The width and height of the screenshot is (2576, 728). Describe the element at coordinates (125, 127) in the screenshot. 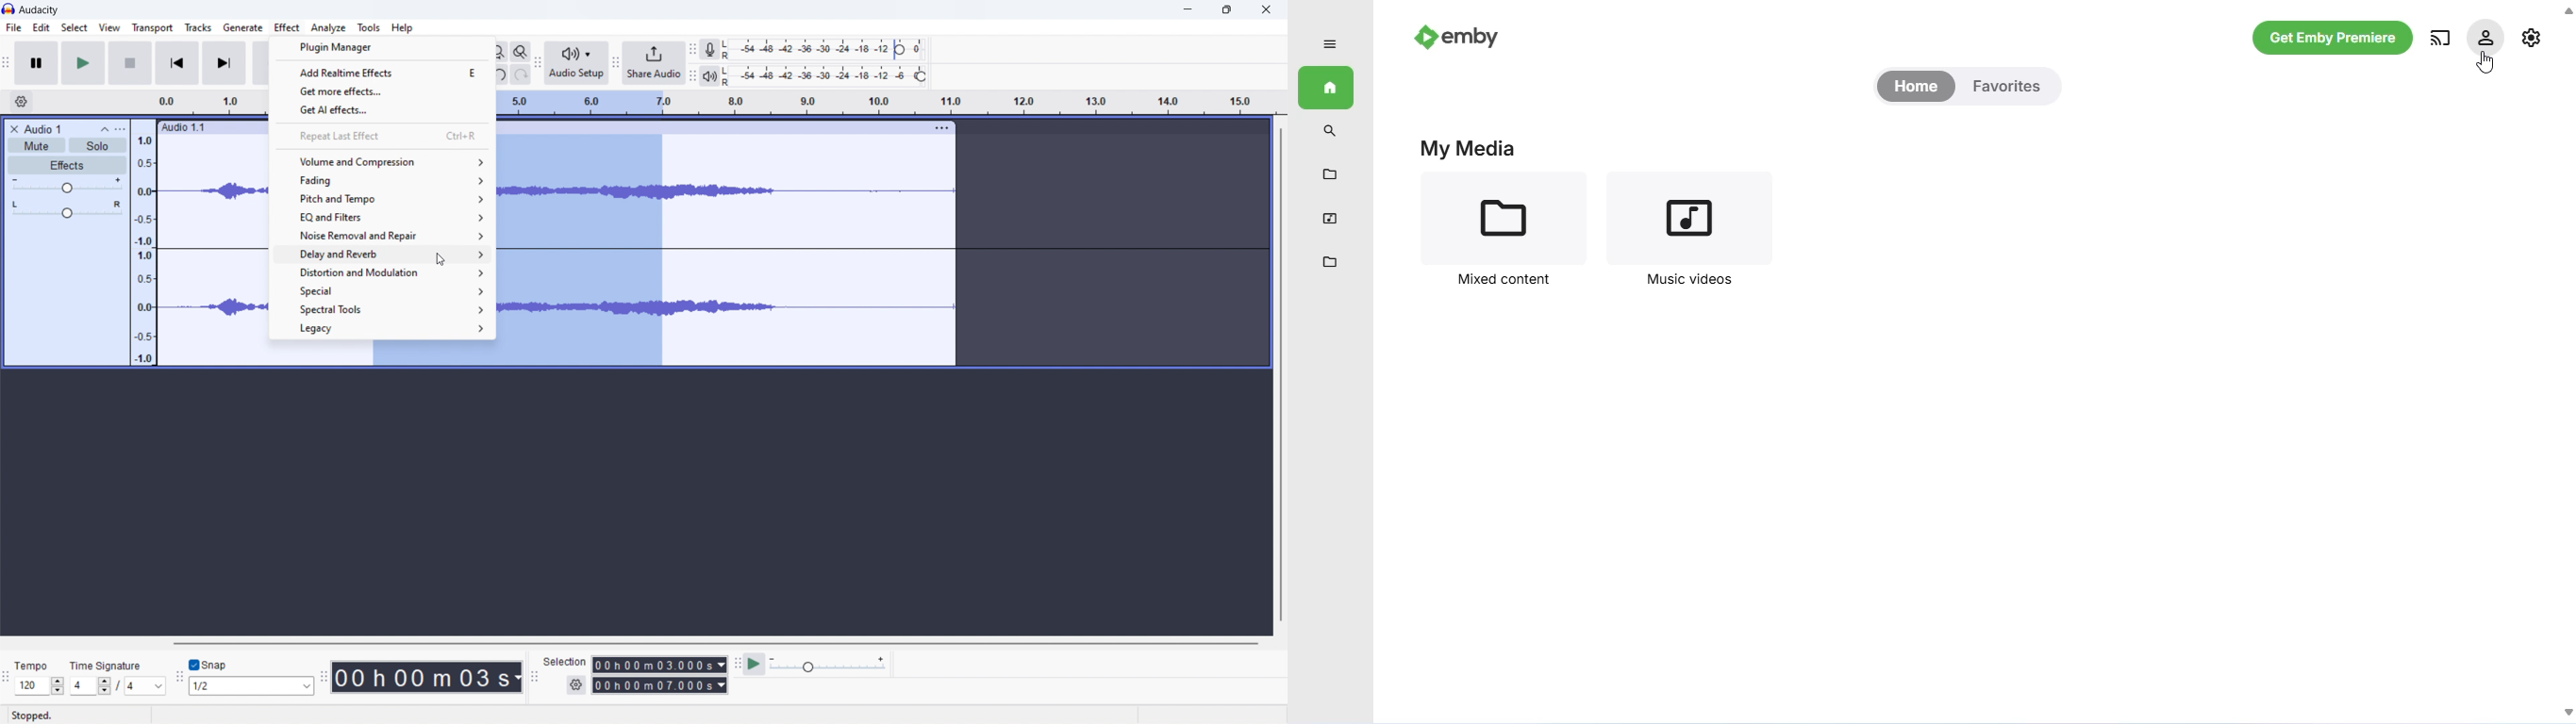

I see `more options` at that location.